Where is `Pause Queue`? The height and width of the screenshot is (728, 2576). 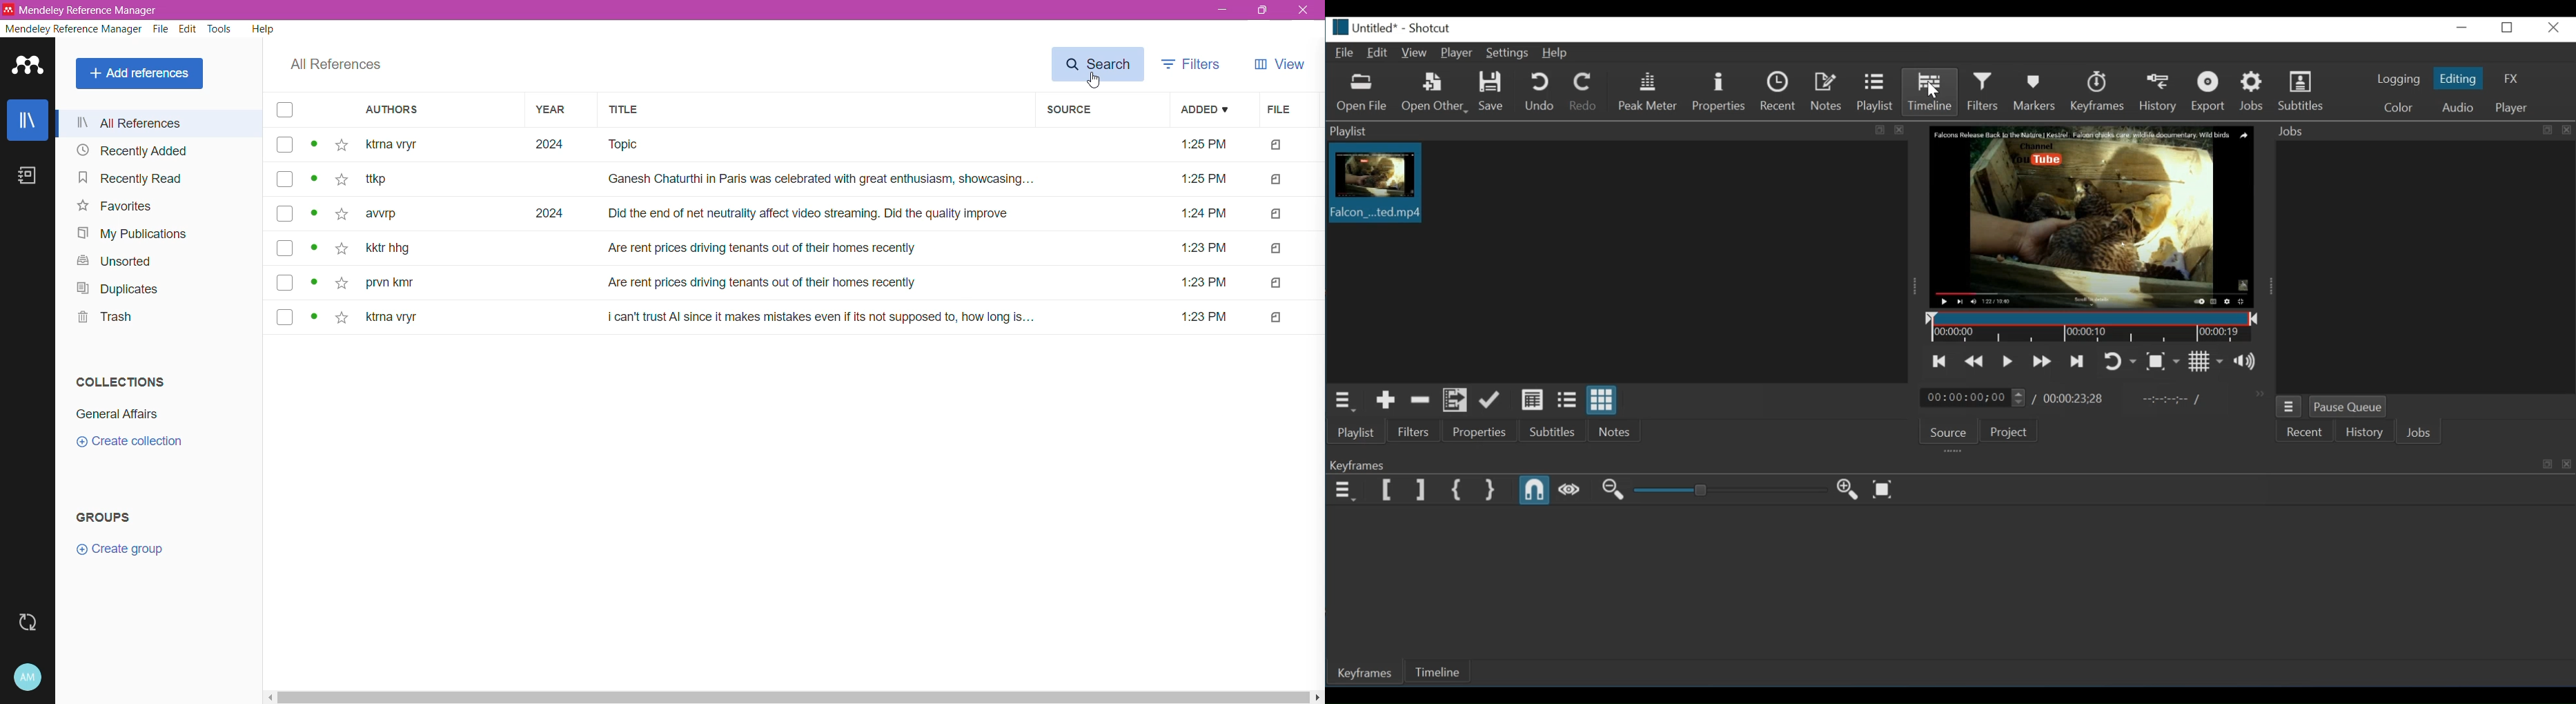 Pause Queue is located at coordinates (2347, 407).